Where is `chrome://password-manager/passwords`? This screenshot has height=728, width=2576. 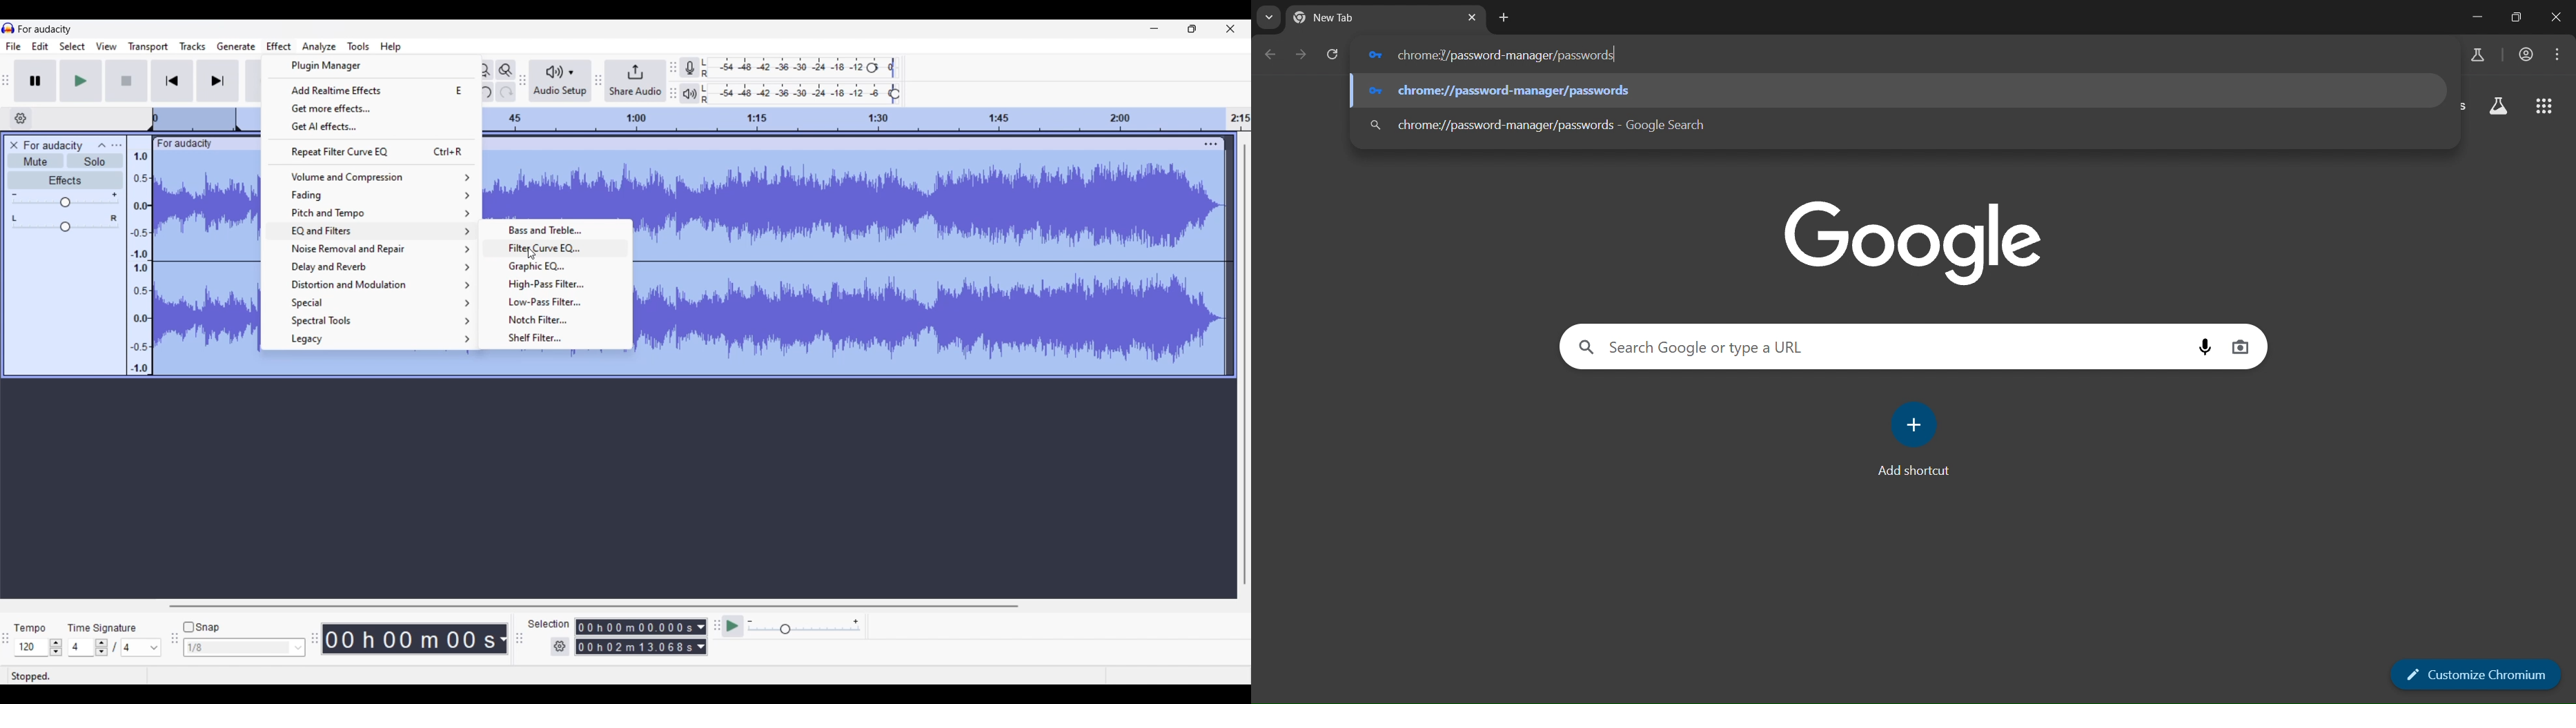 chrome://password-manager/passwords is located at coordinates (1575, 125).